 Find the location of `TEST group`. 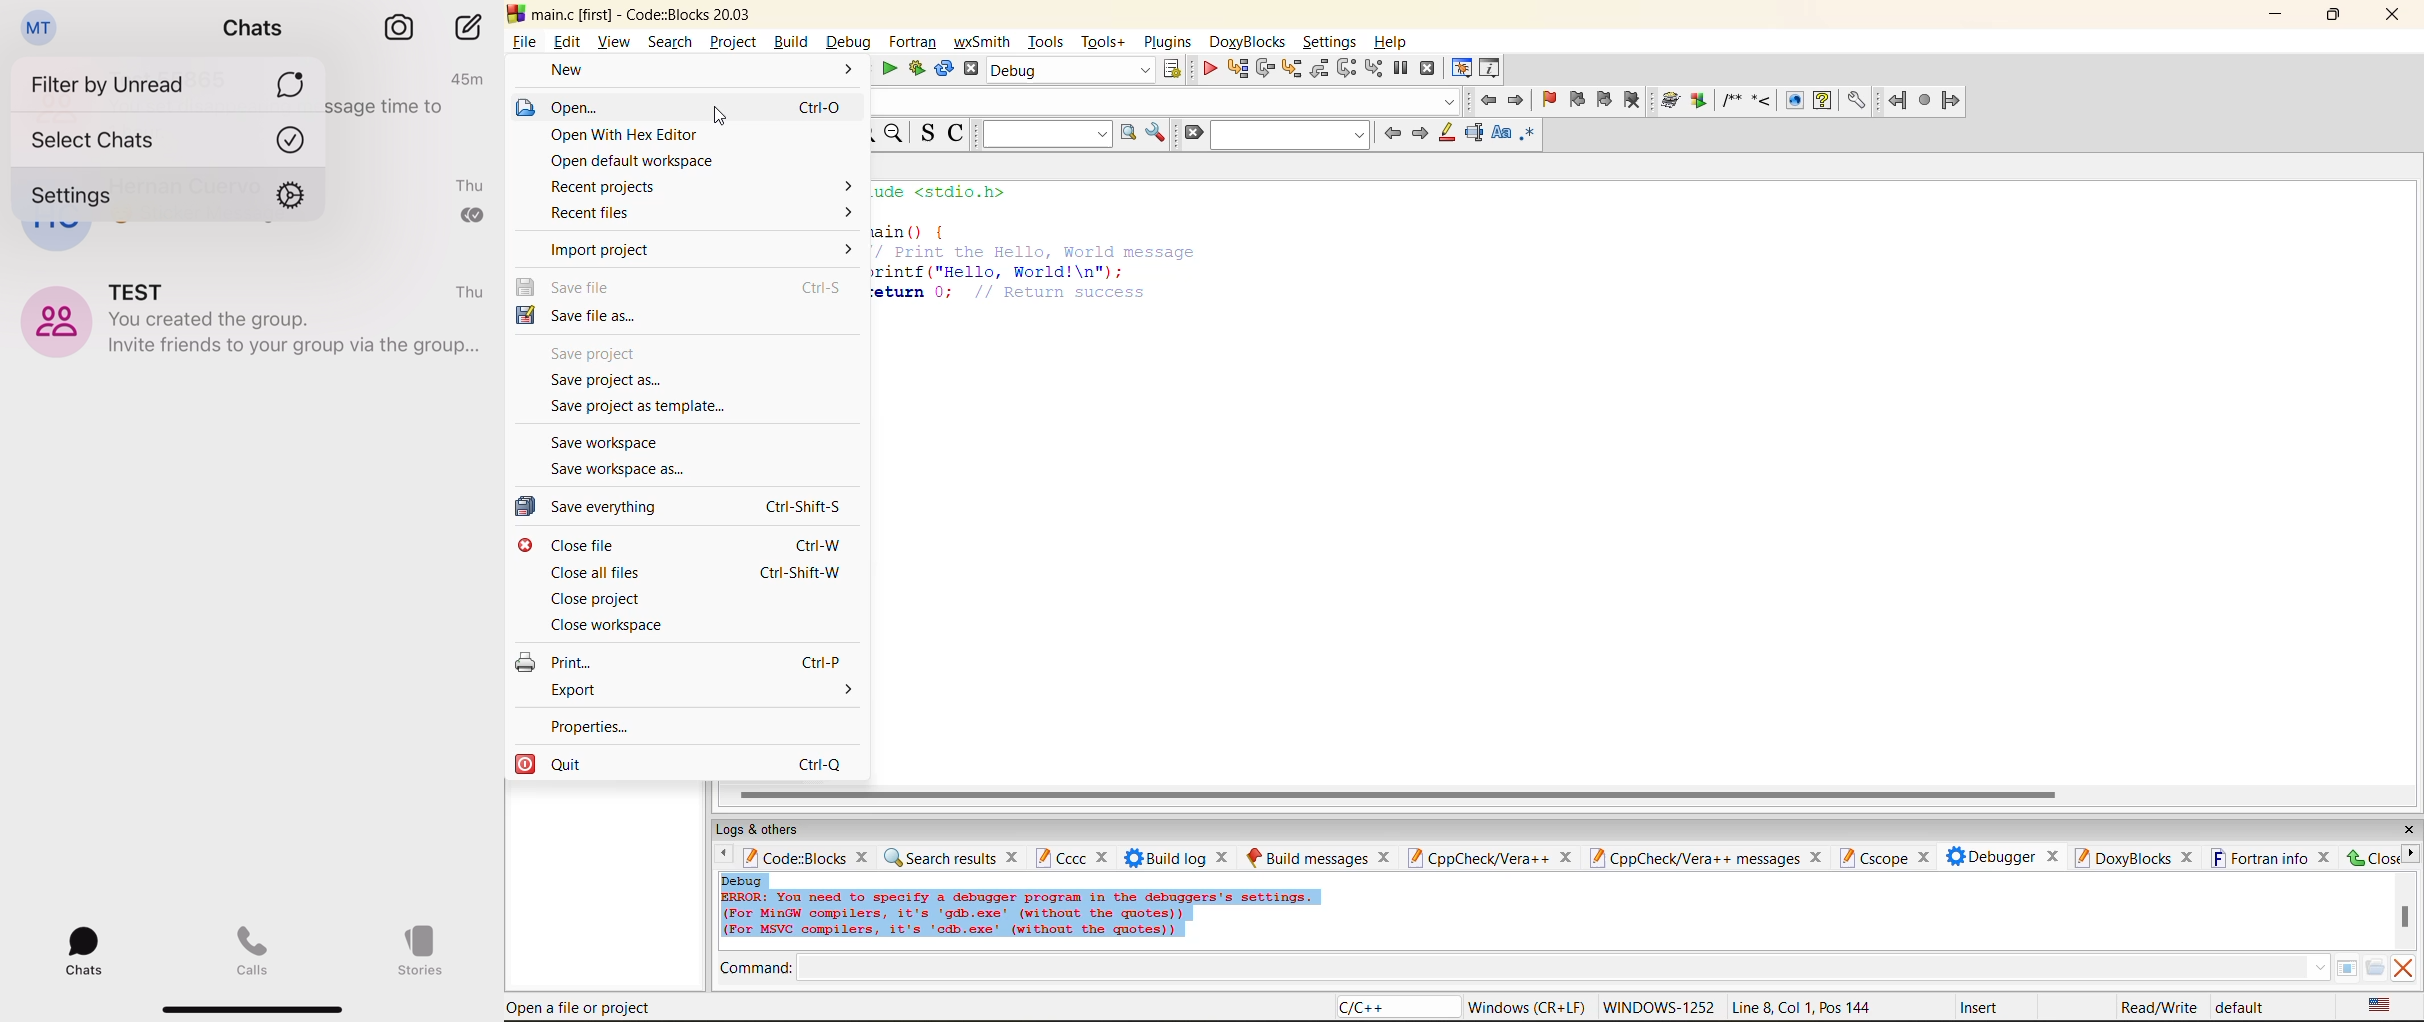

TEST group is located at coordinates (256, 322).